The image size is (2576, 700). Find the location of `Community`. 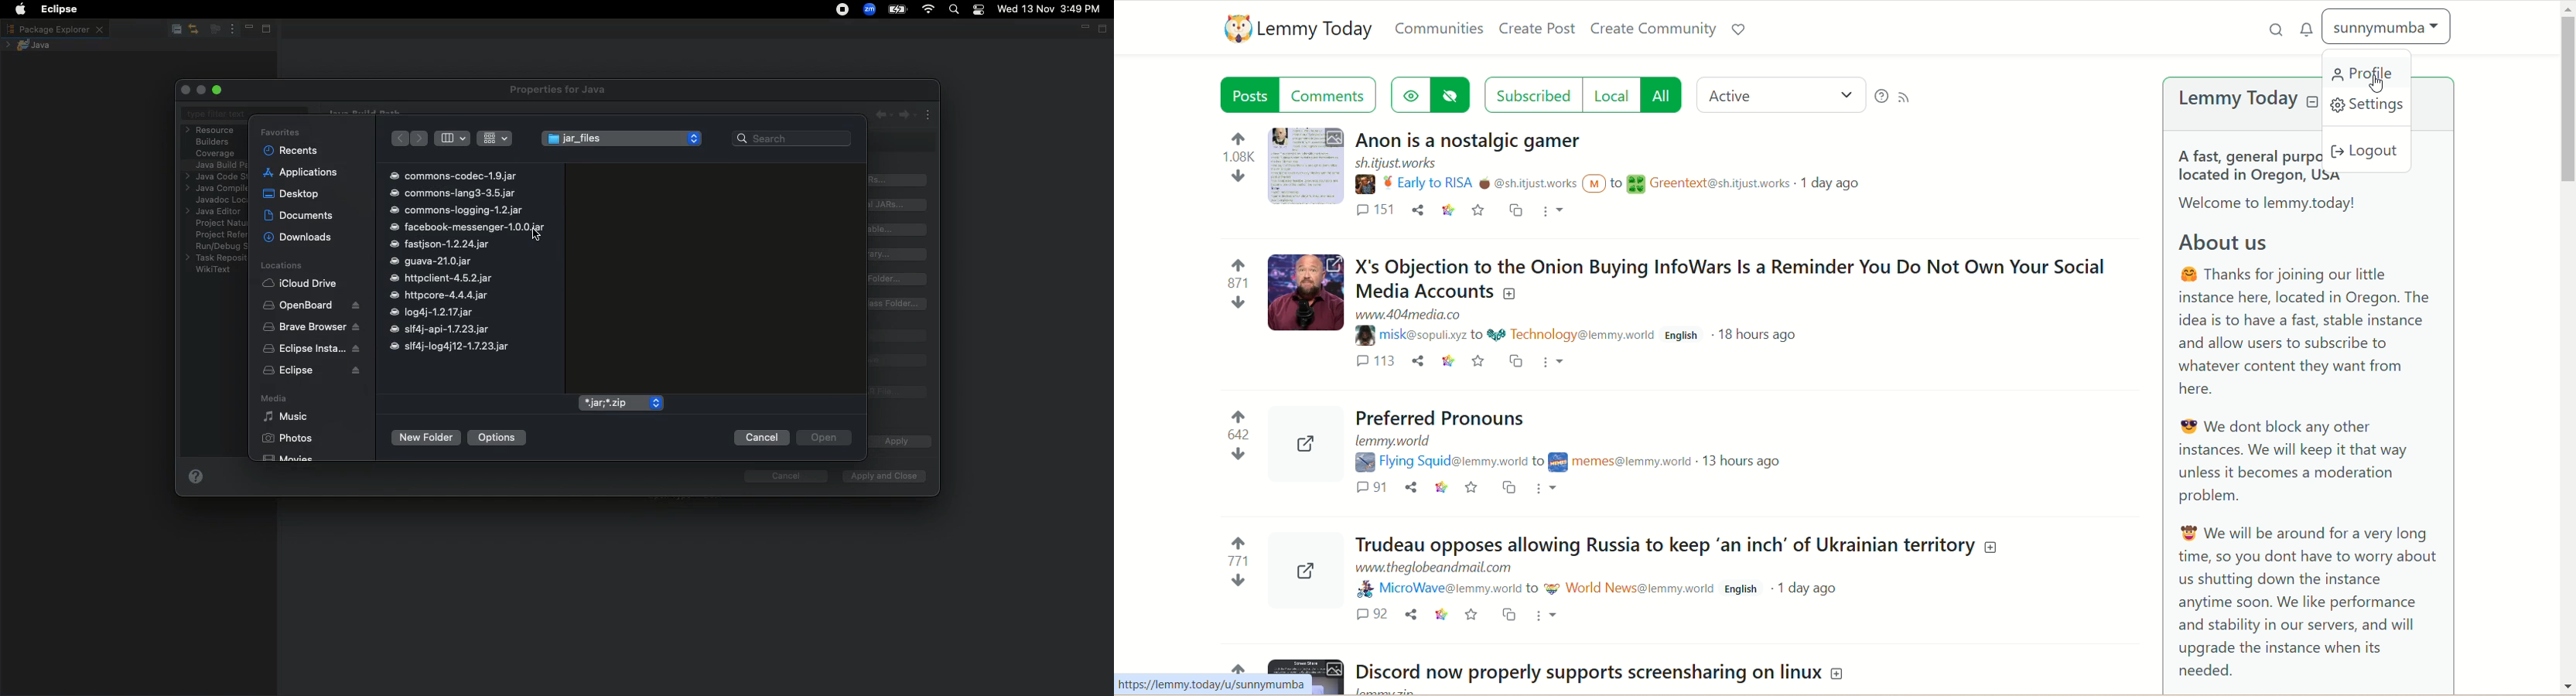

Community is located at coordinates (1621, 461).